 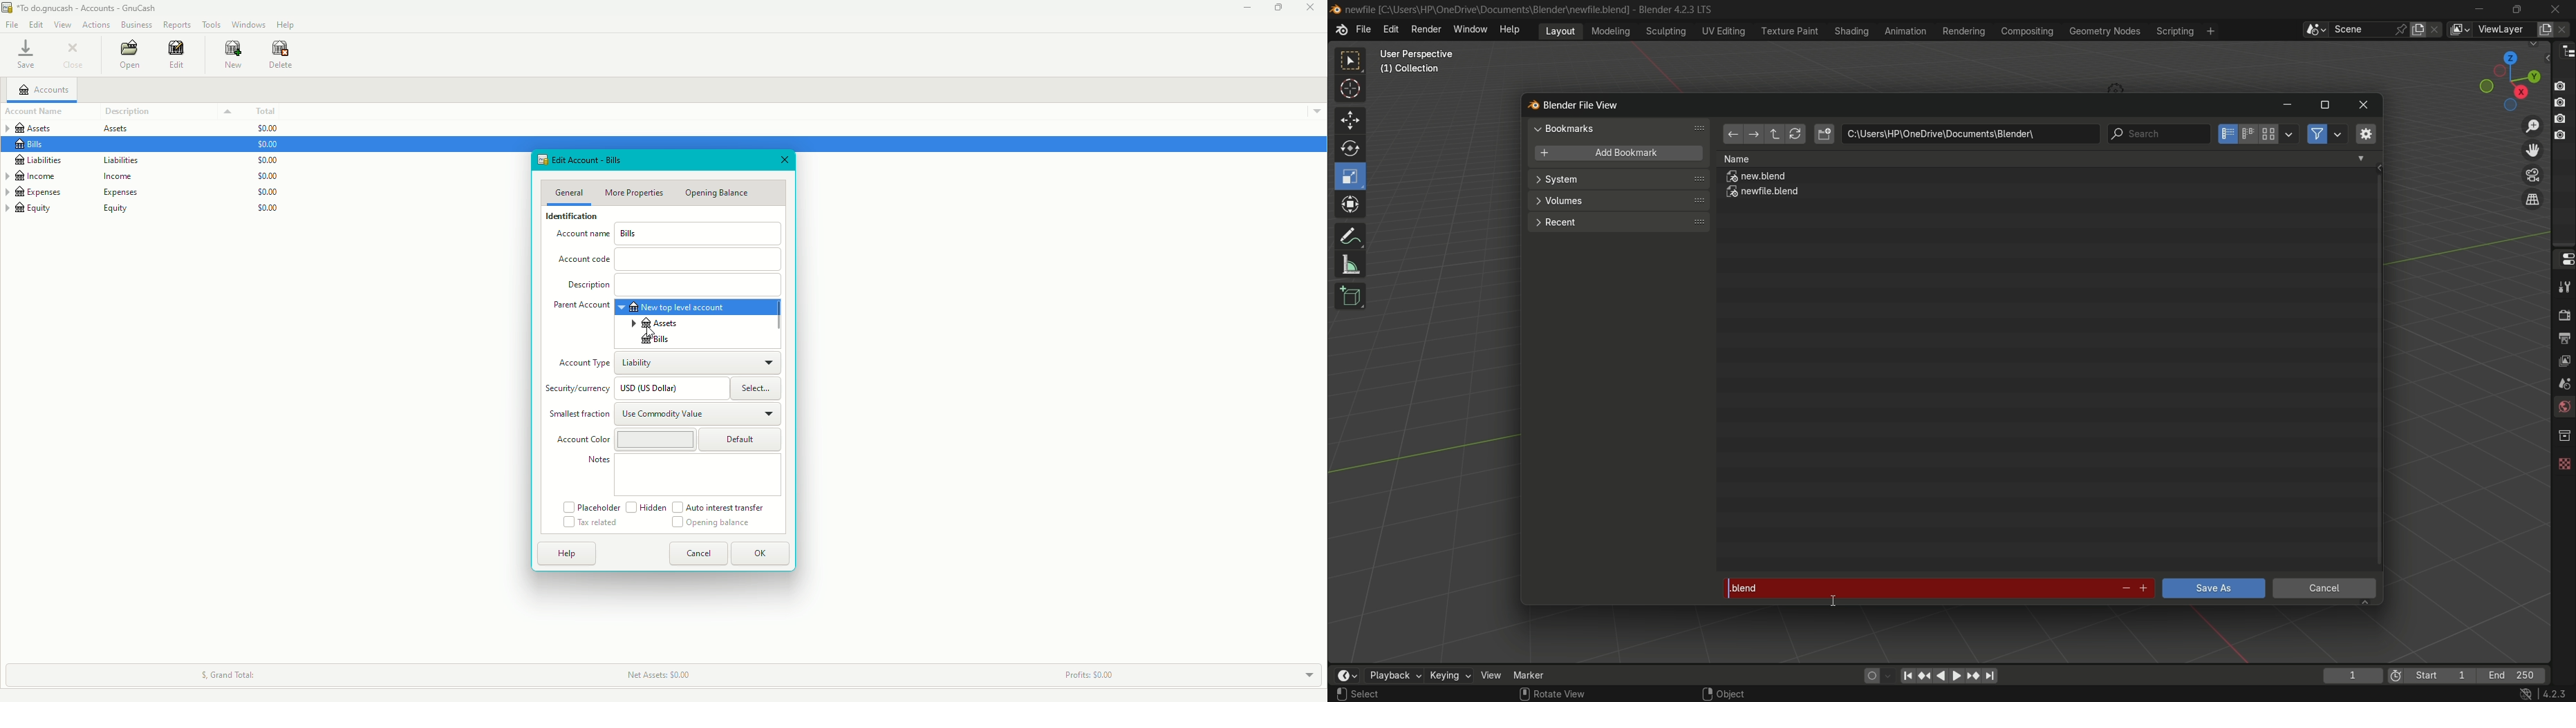 I want to click on General, so click(x=569, y=193).